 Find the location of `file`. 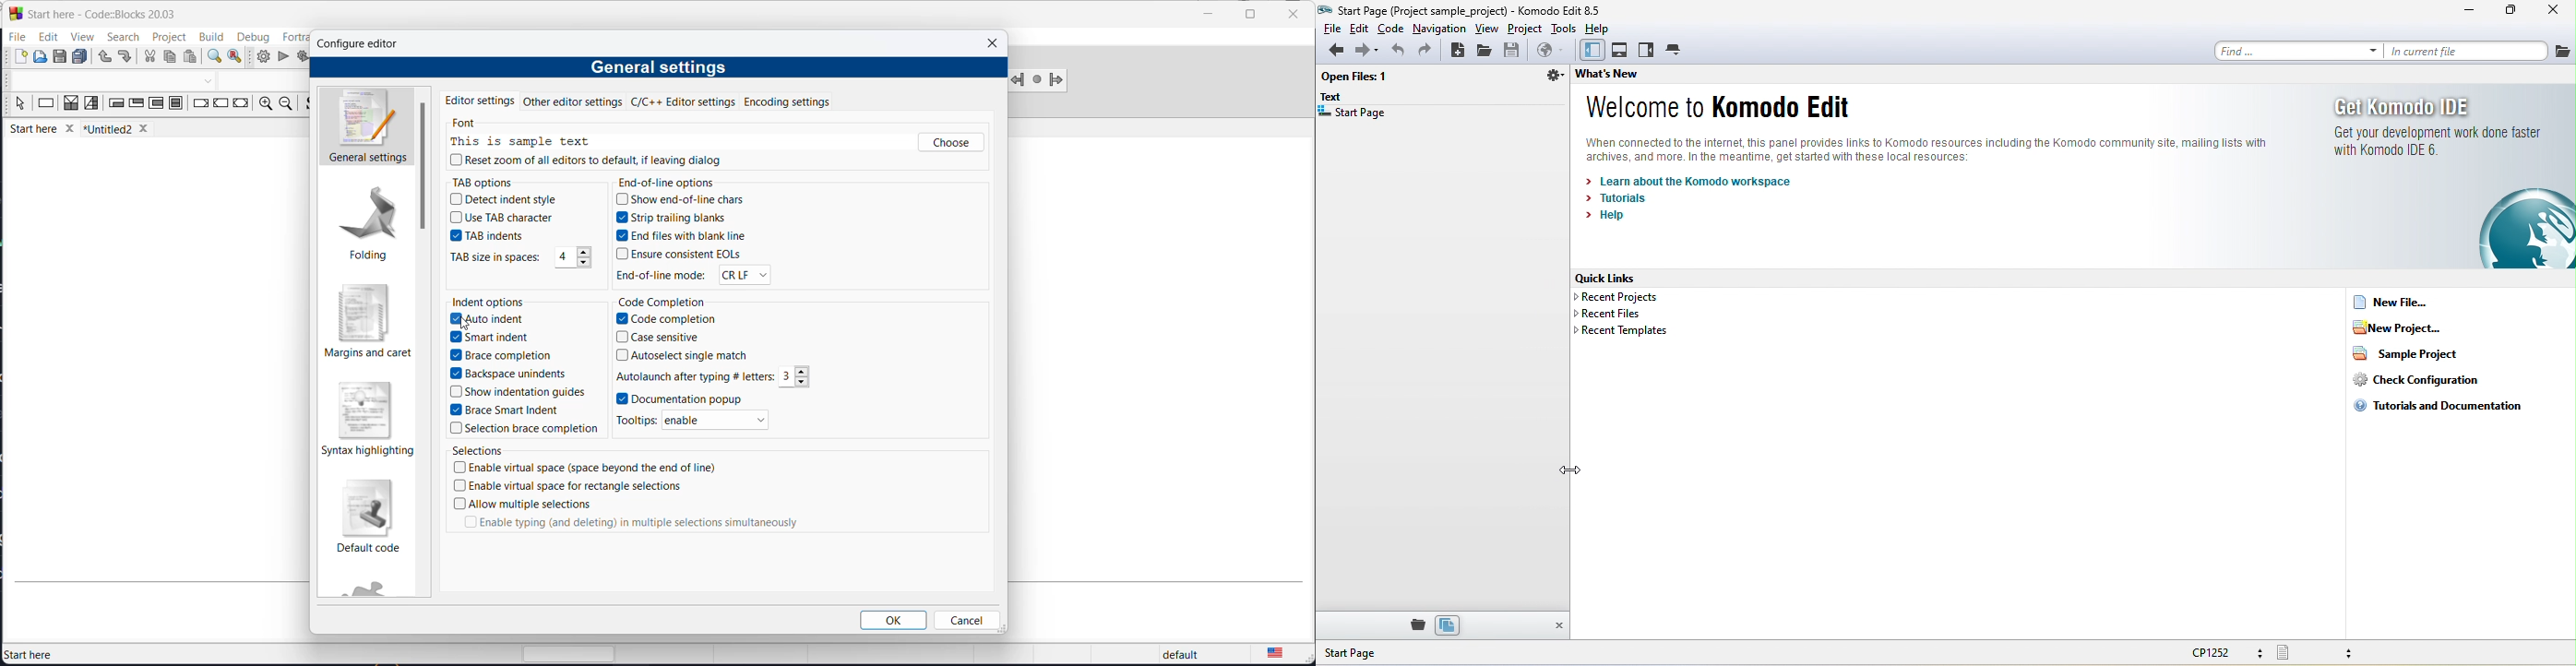

file is located at coordinates (18, 36).